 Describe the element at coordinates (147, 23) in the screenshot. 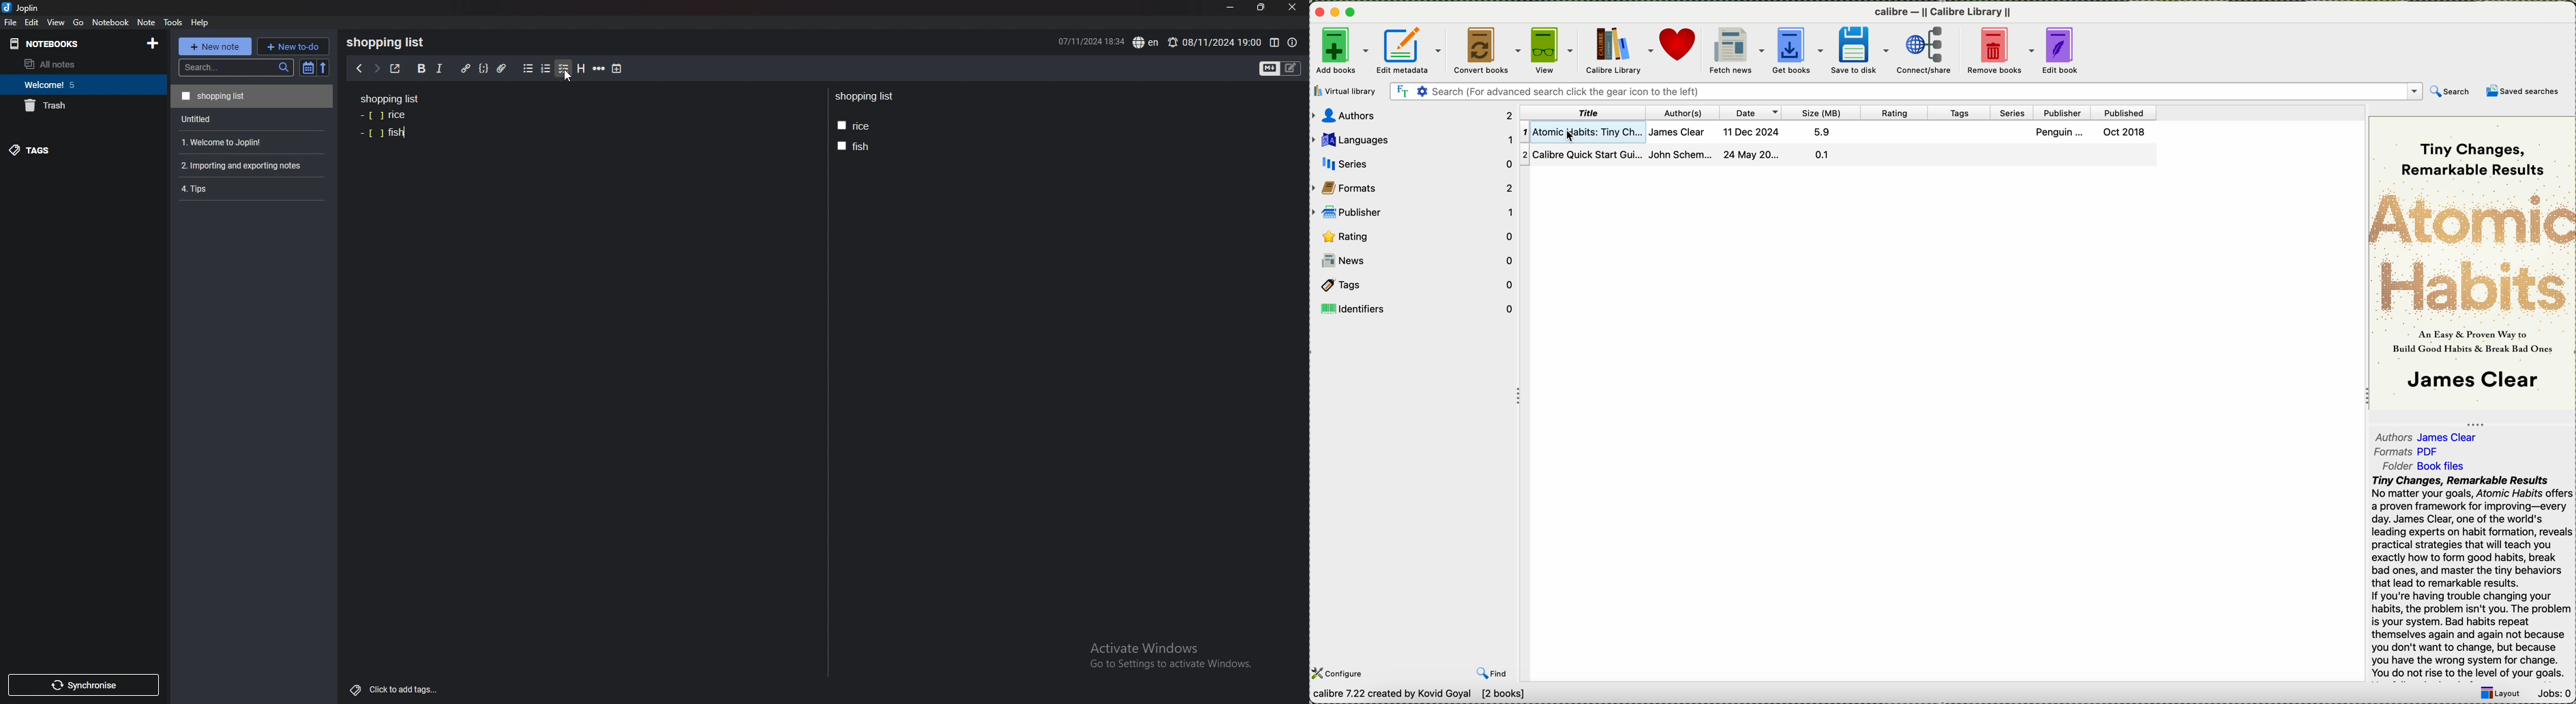

I see `note` at that location.